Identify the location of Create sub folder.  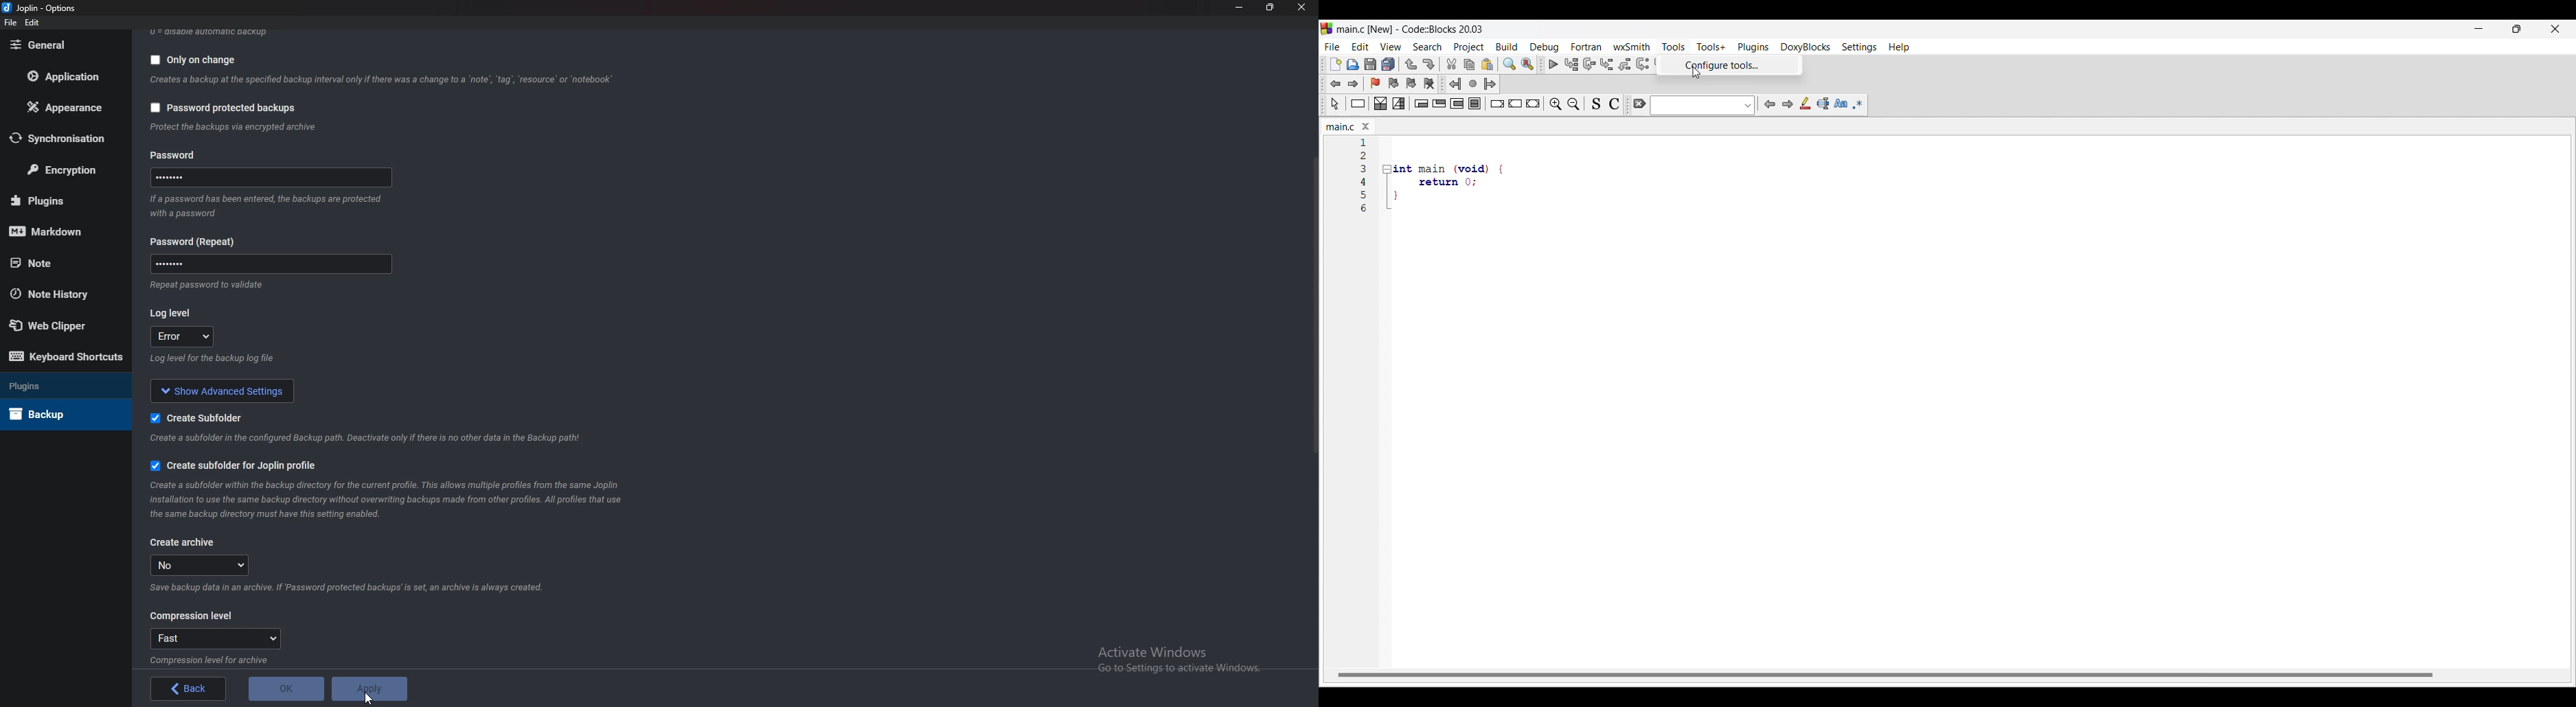
(201, 419).